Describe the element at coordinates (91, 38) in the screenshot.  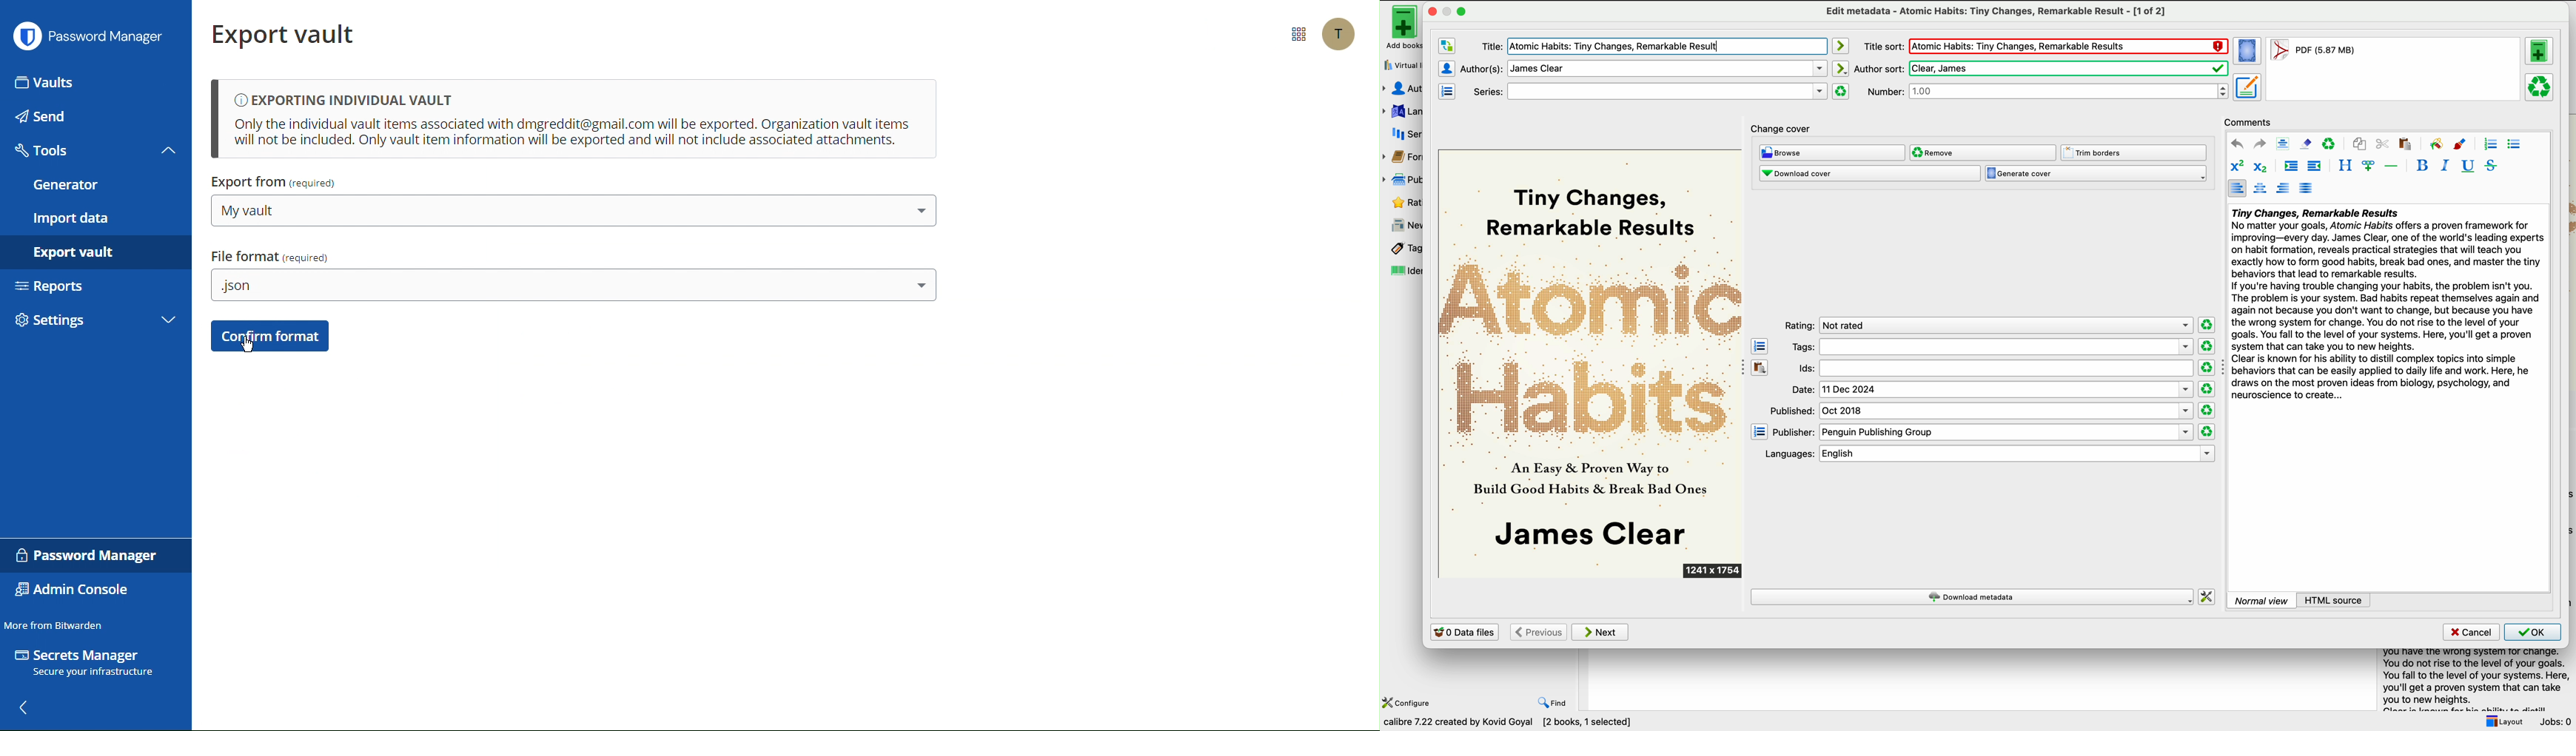
I see `Password Manager` at that location.